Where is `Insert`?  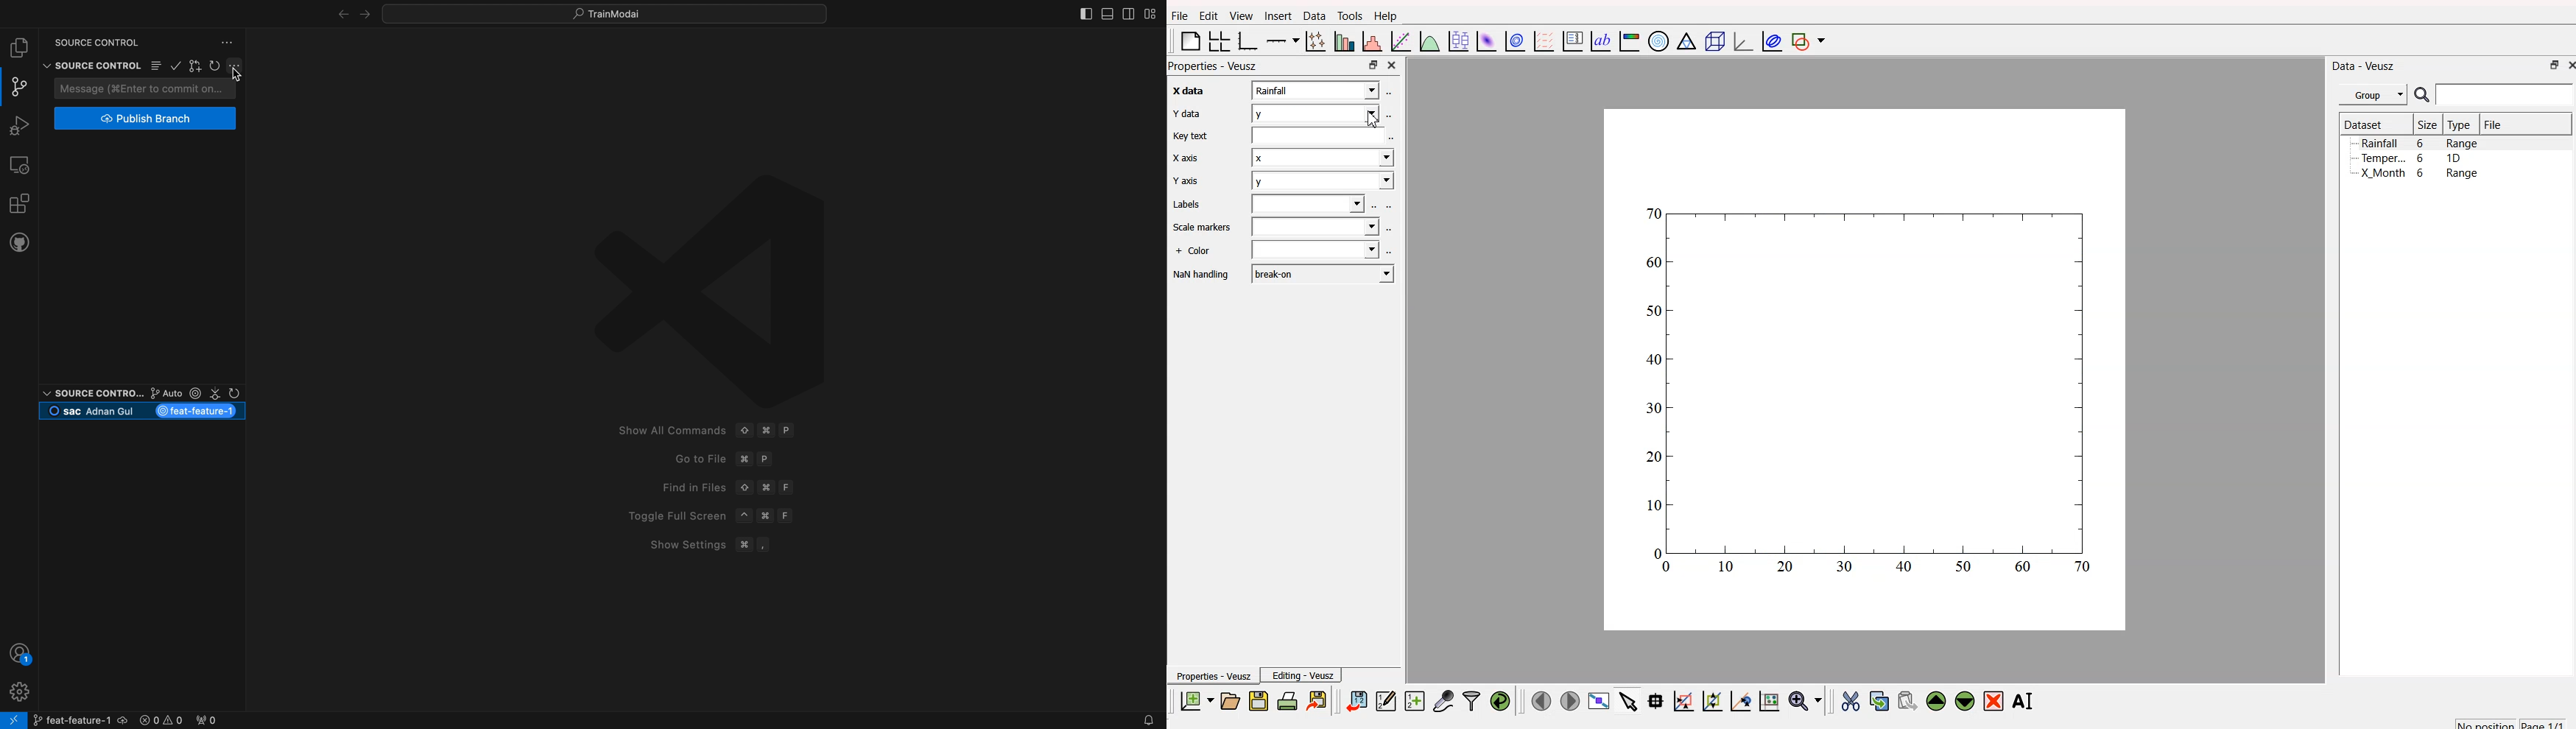 Insert is located at coordinates (1277, 16).